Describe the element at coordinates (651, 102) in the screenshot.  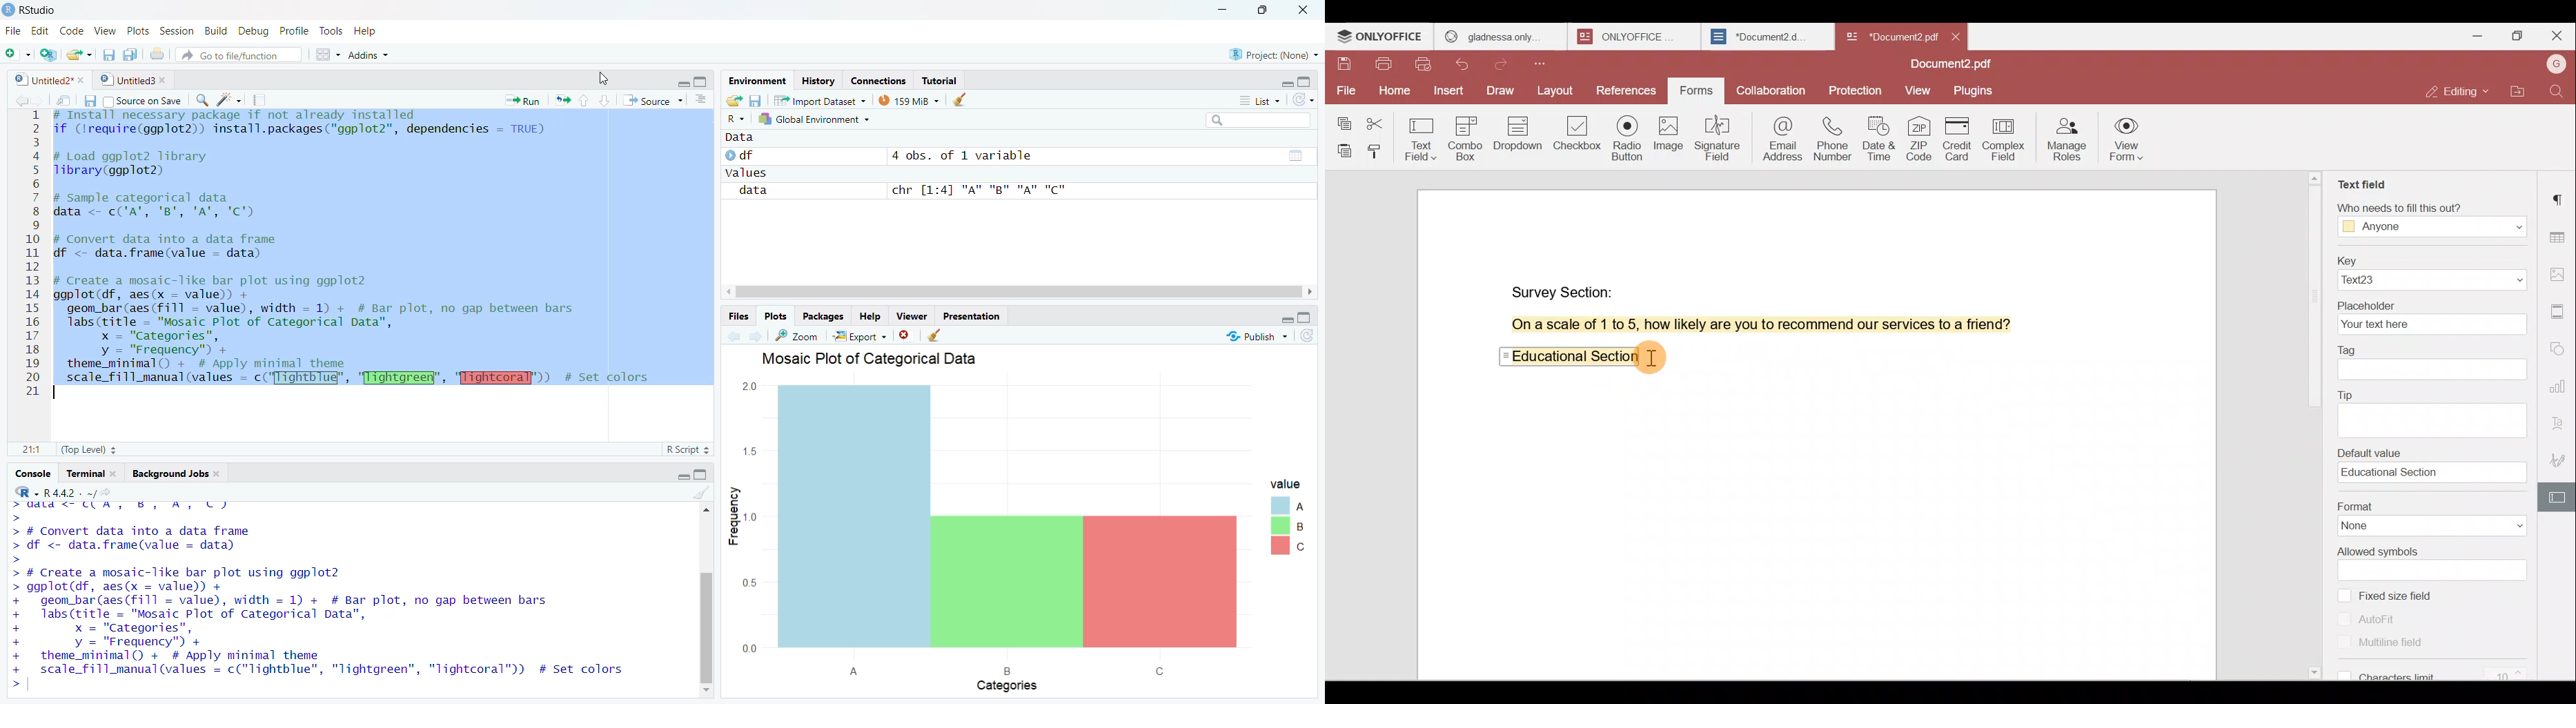
I see `Source` at that location.